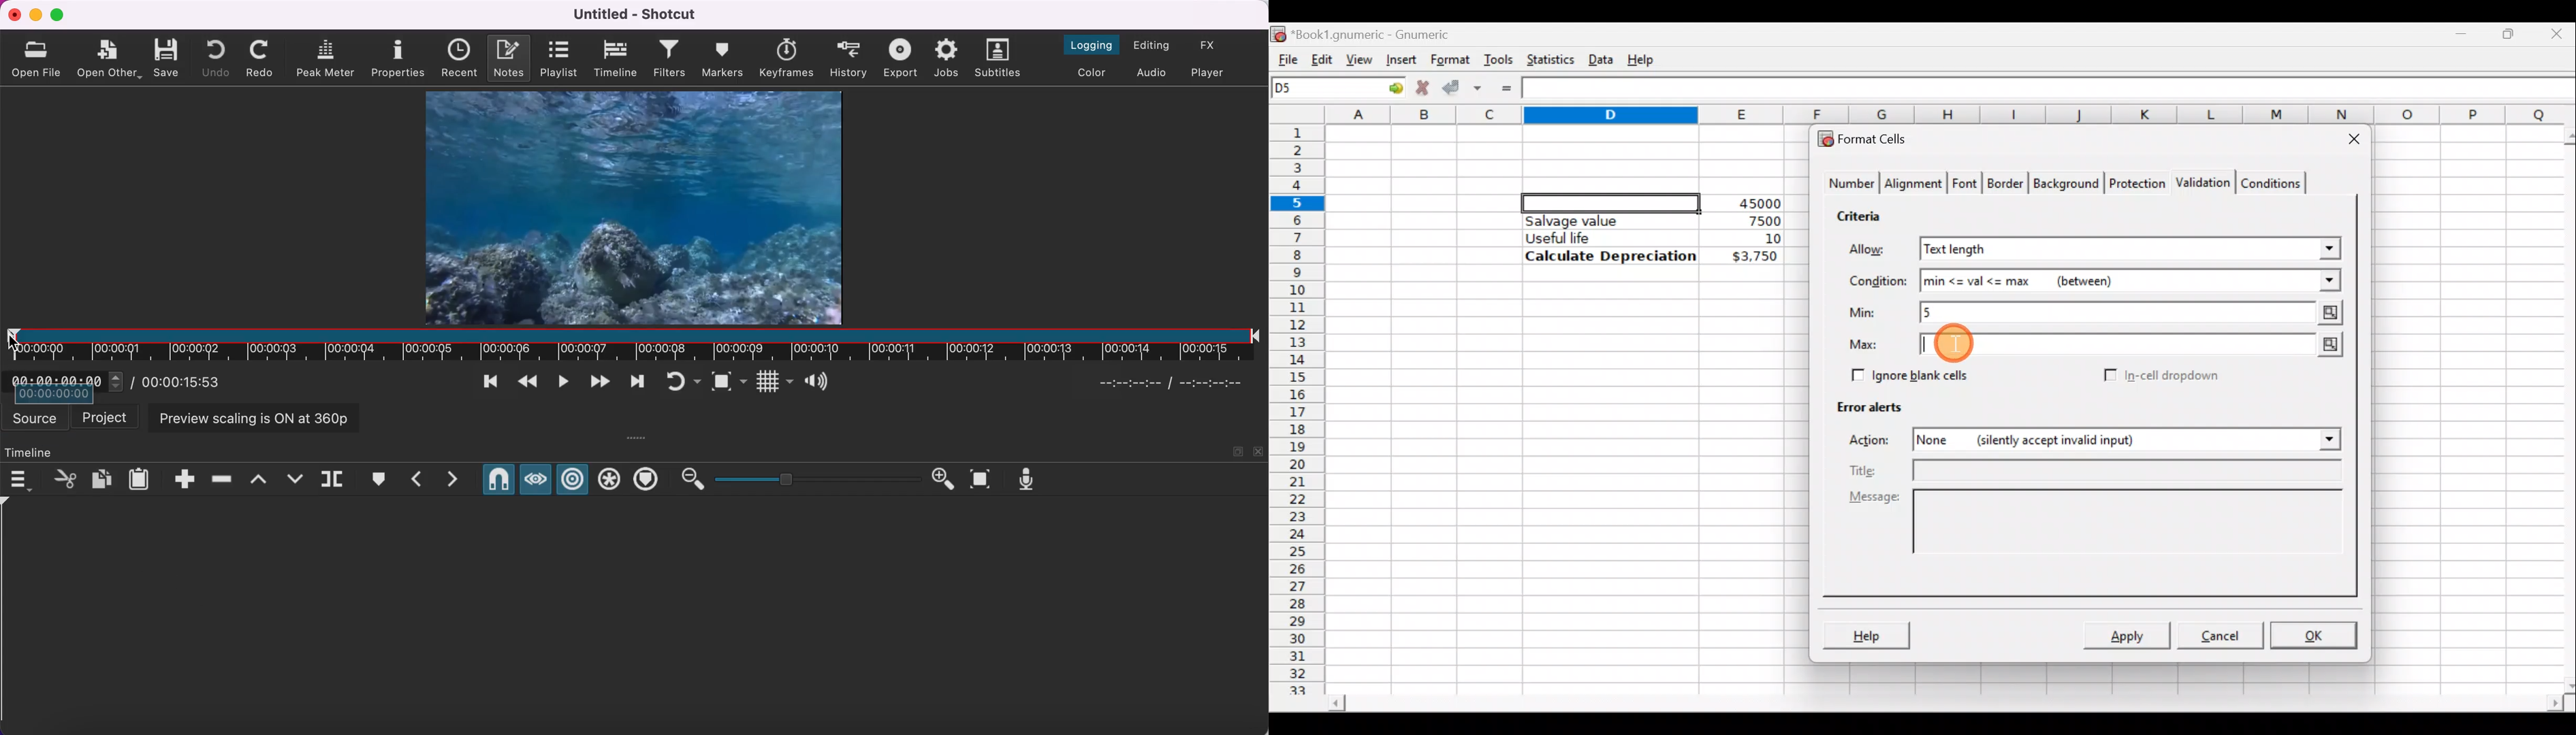  Describe the element at coordinates (1753, 257) in the screenshot. I see `$3,750` at that location.